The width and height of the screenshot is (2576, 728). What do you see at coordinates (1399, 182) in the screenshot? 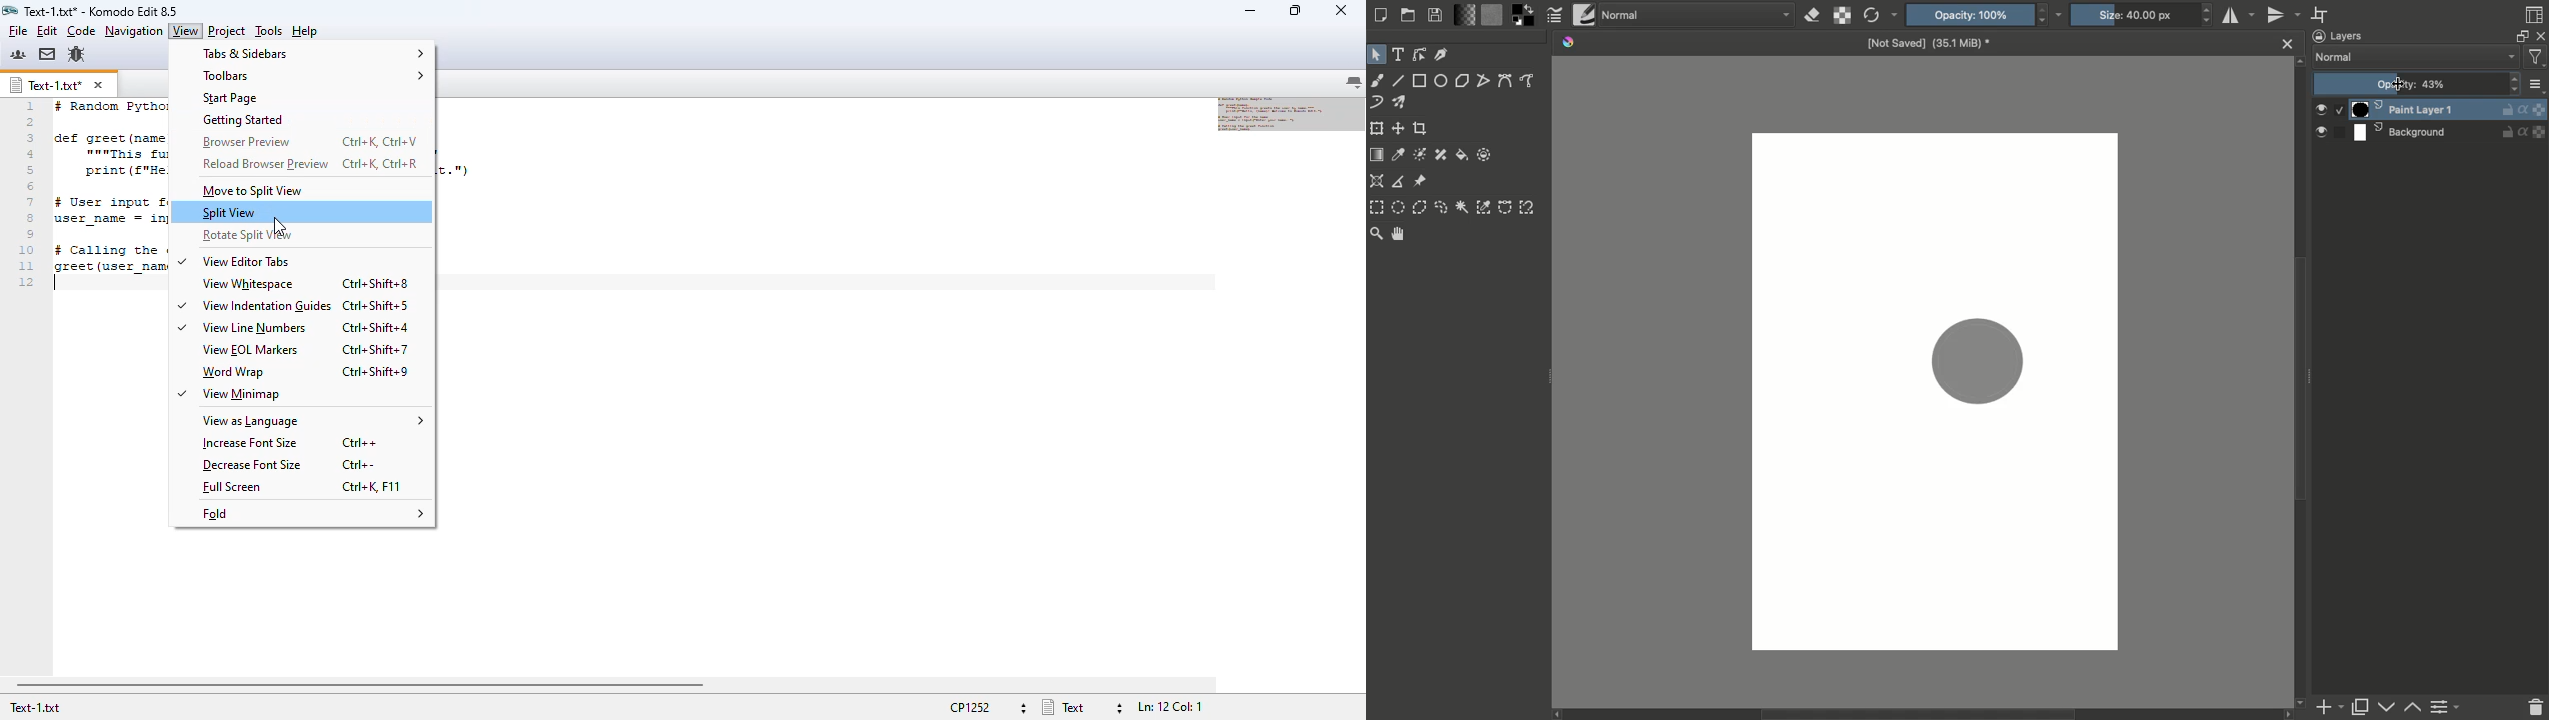
I see `Measure distance` at bounding box center [1399, 182].